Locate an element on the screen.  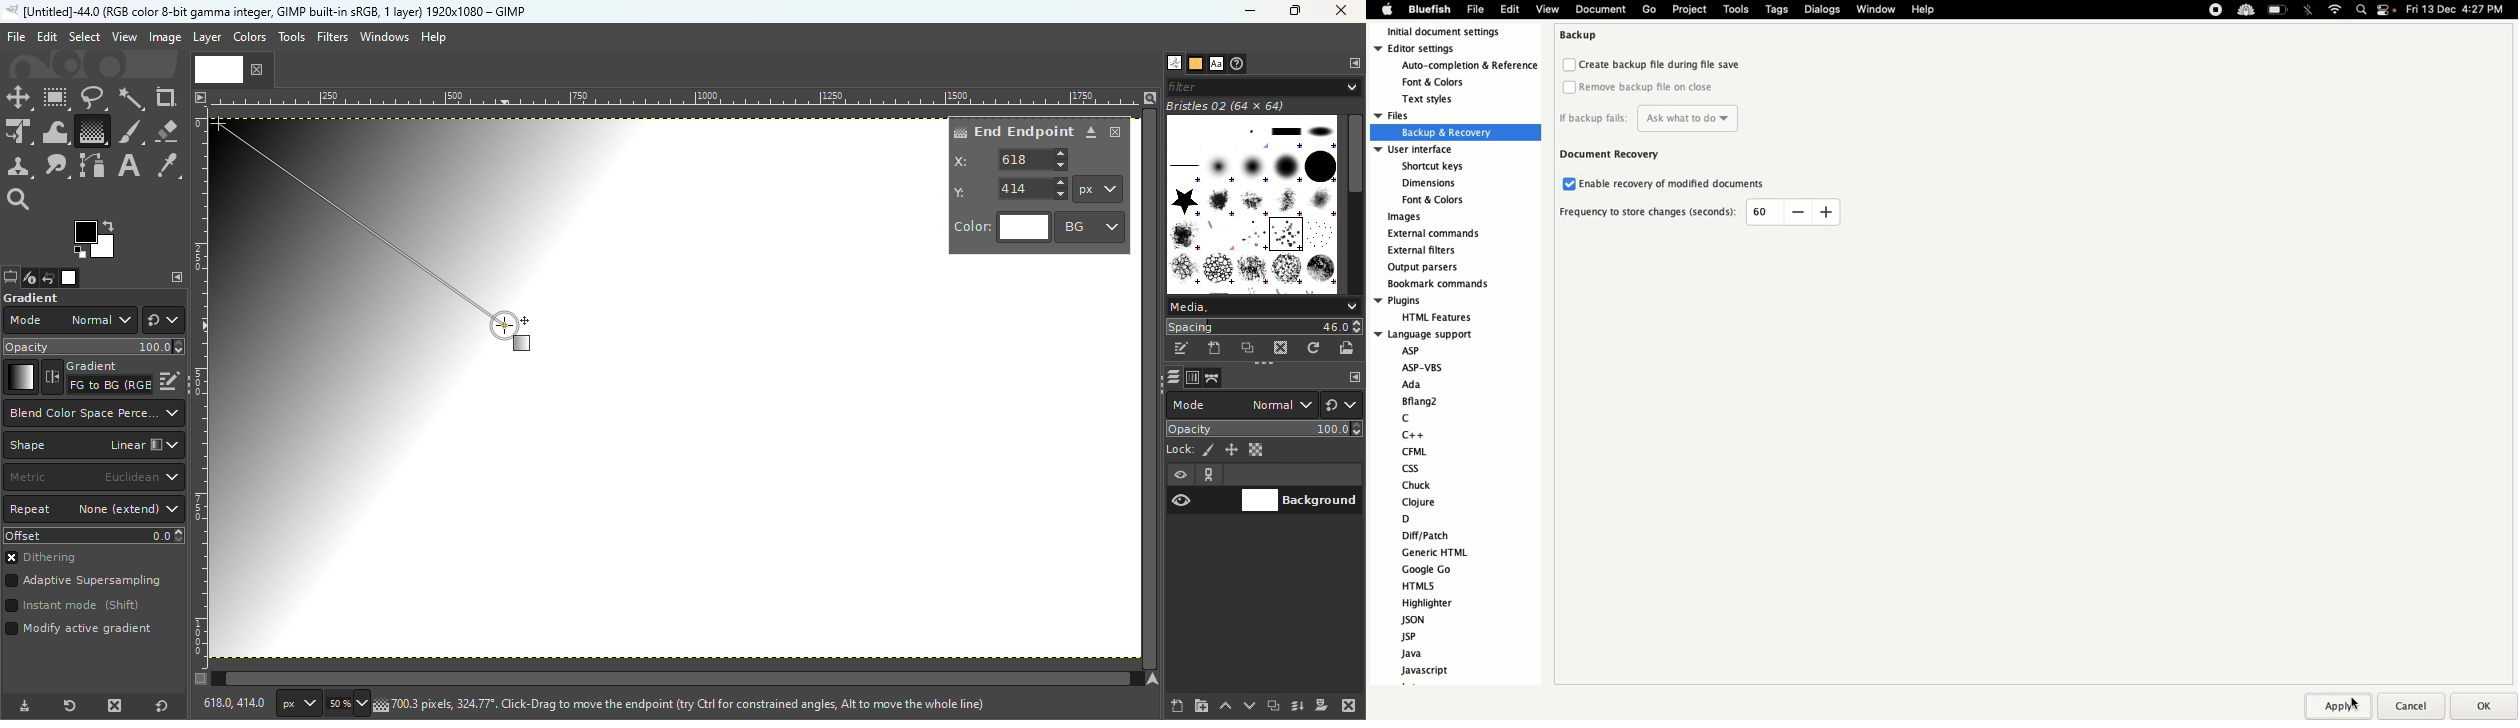
External commands is located at coordinates (1441, 234).